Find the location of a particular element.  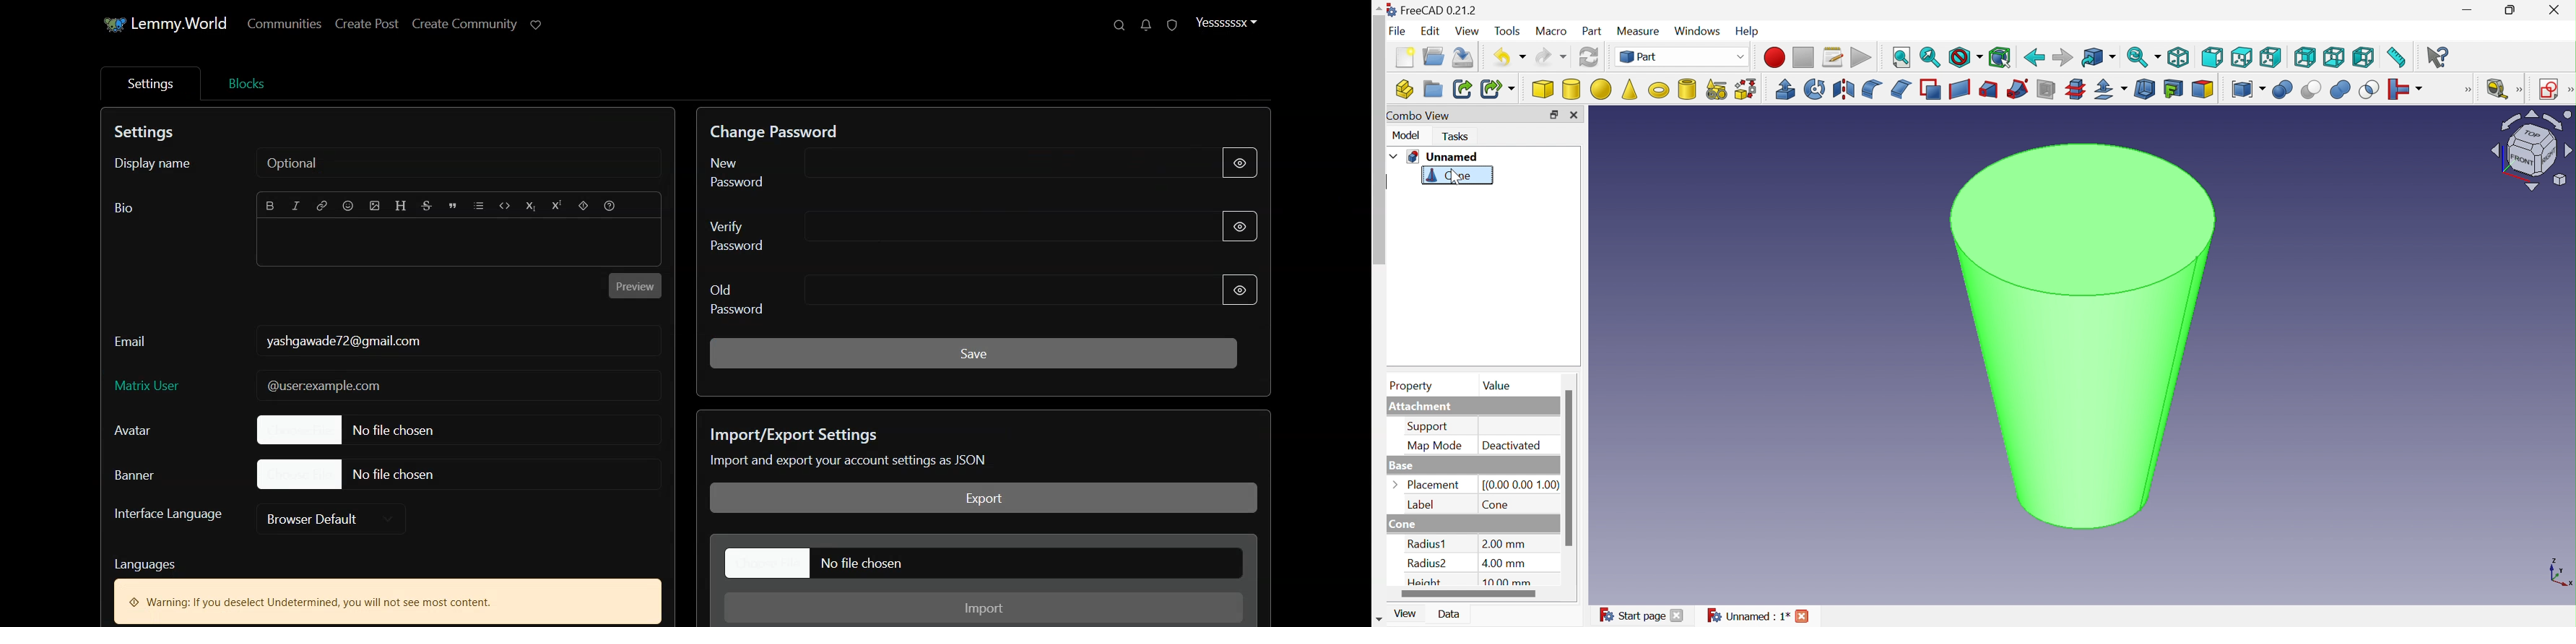

Windows is located at coordinates (1698, 30).